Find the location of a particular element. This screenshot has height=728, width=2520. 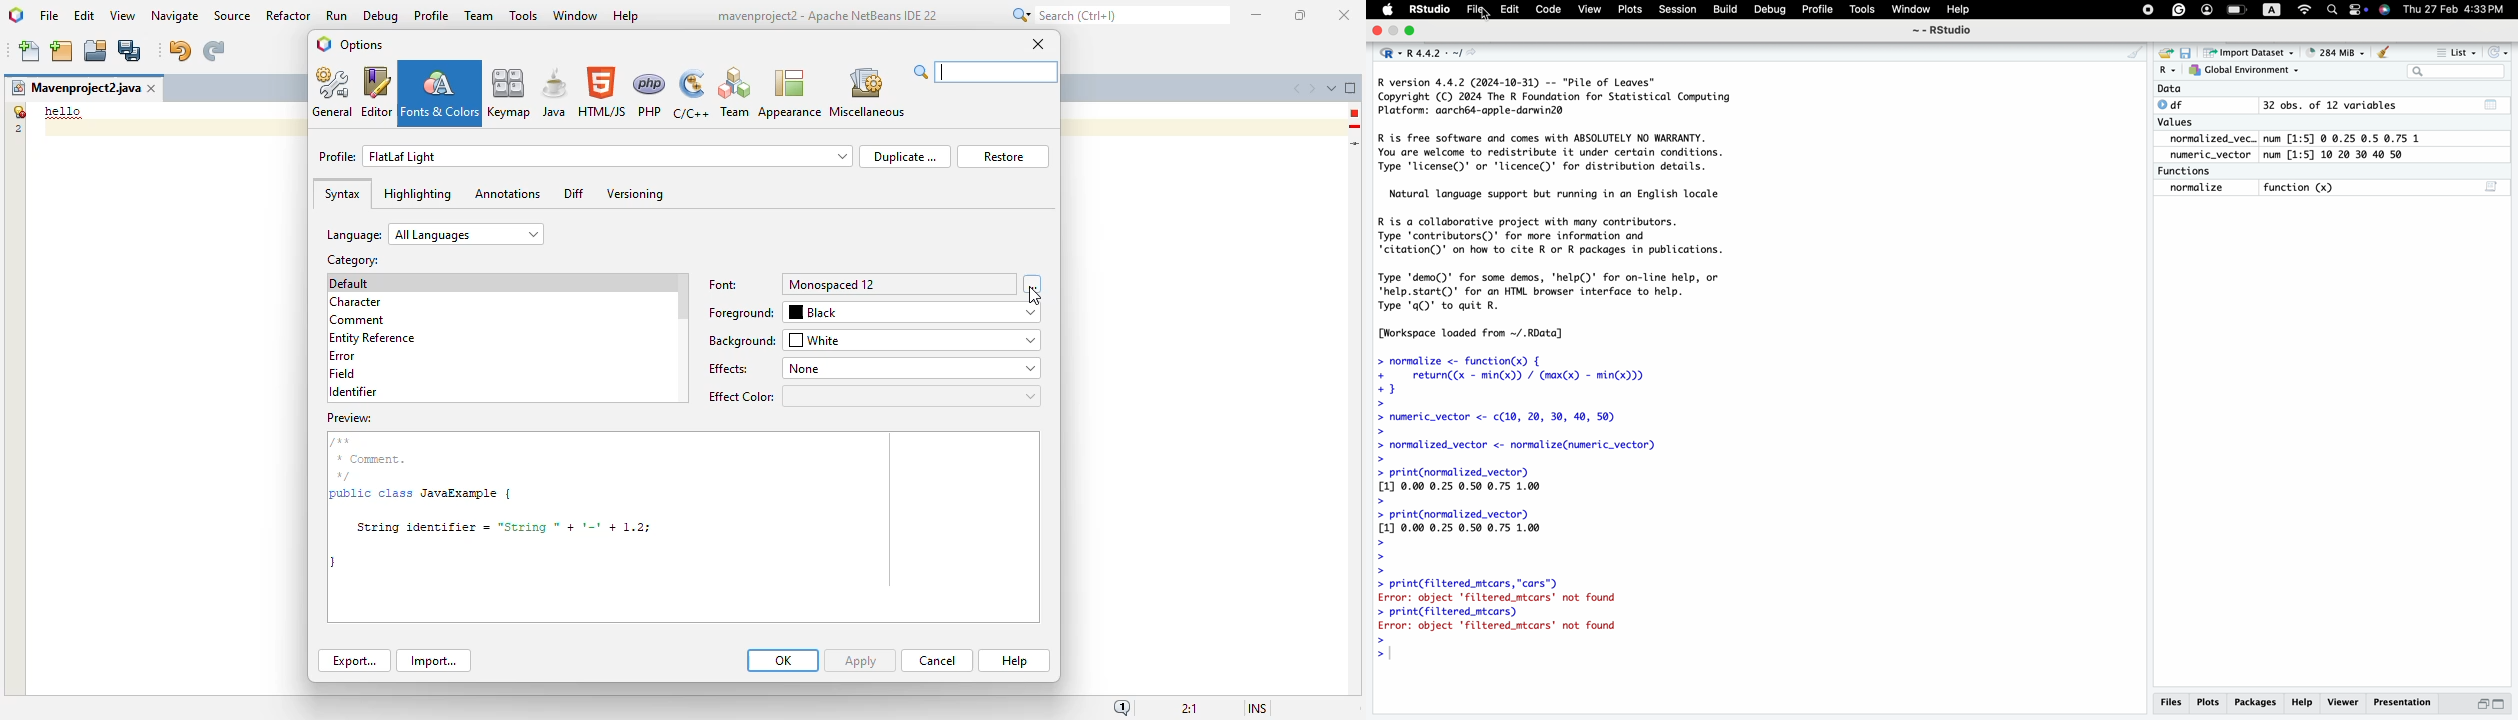

CURSOR is located at coordinates (1486, 14).